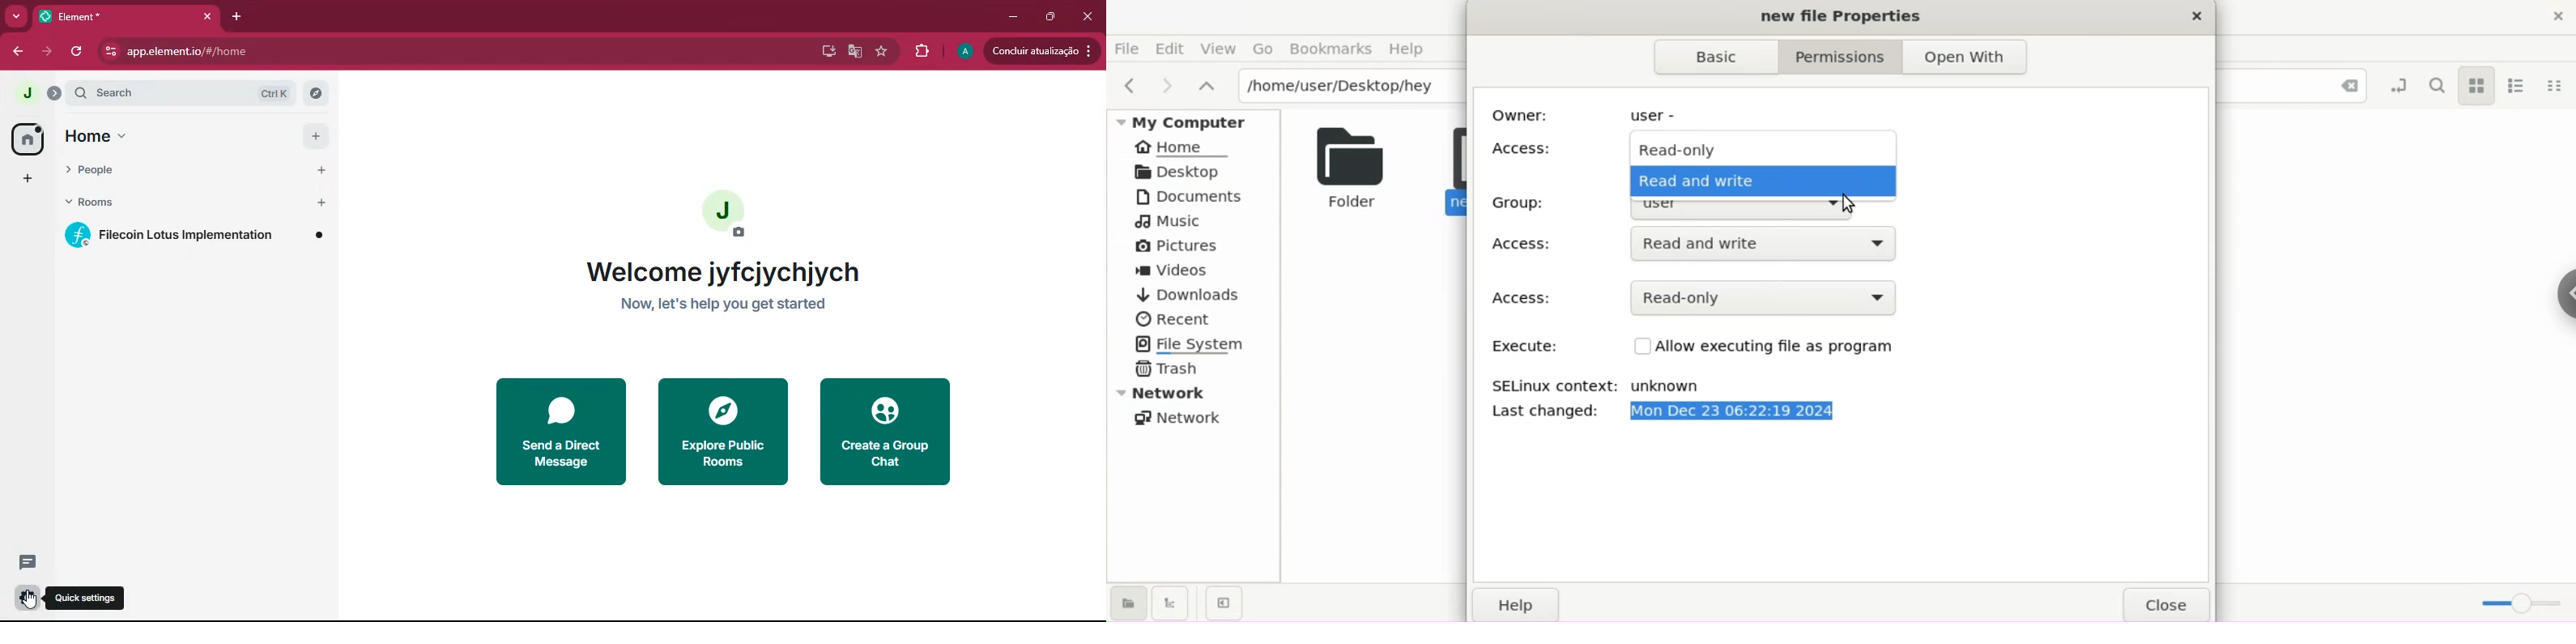 The height and width of the screenshot is (644, 2576). I want to click on Basic, so click(1716, 57).